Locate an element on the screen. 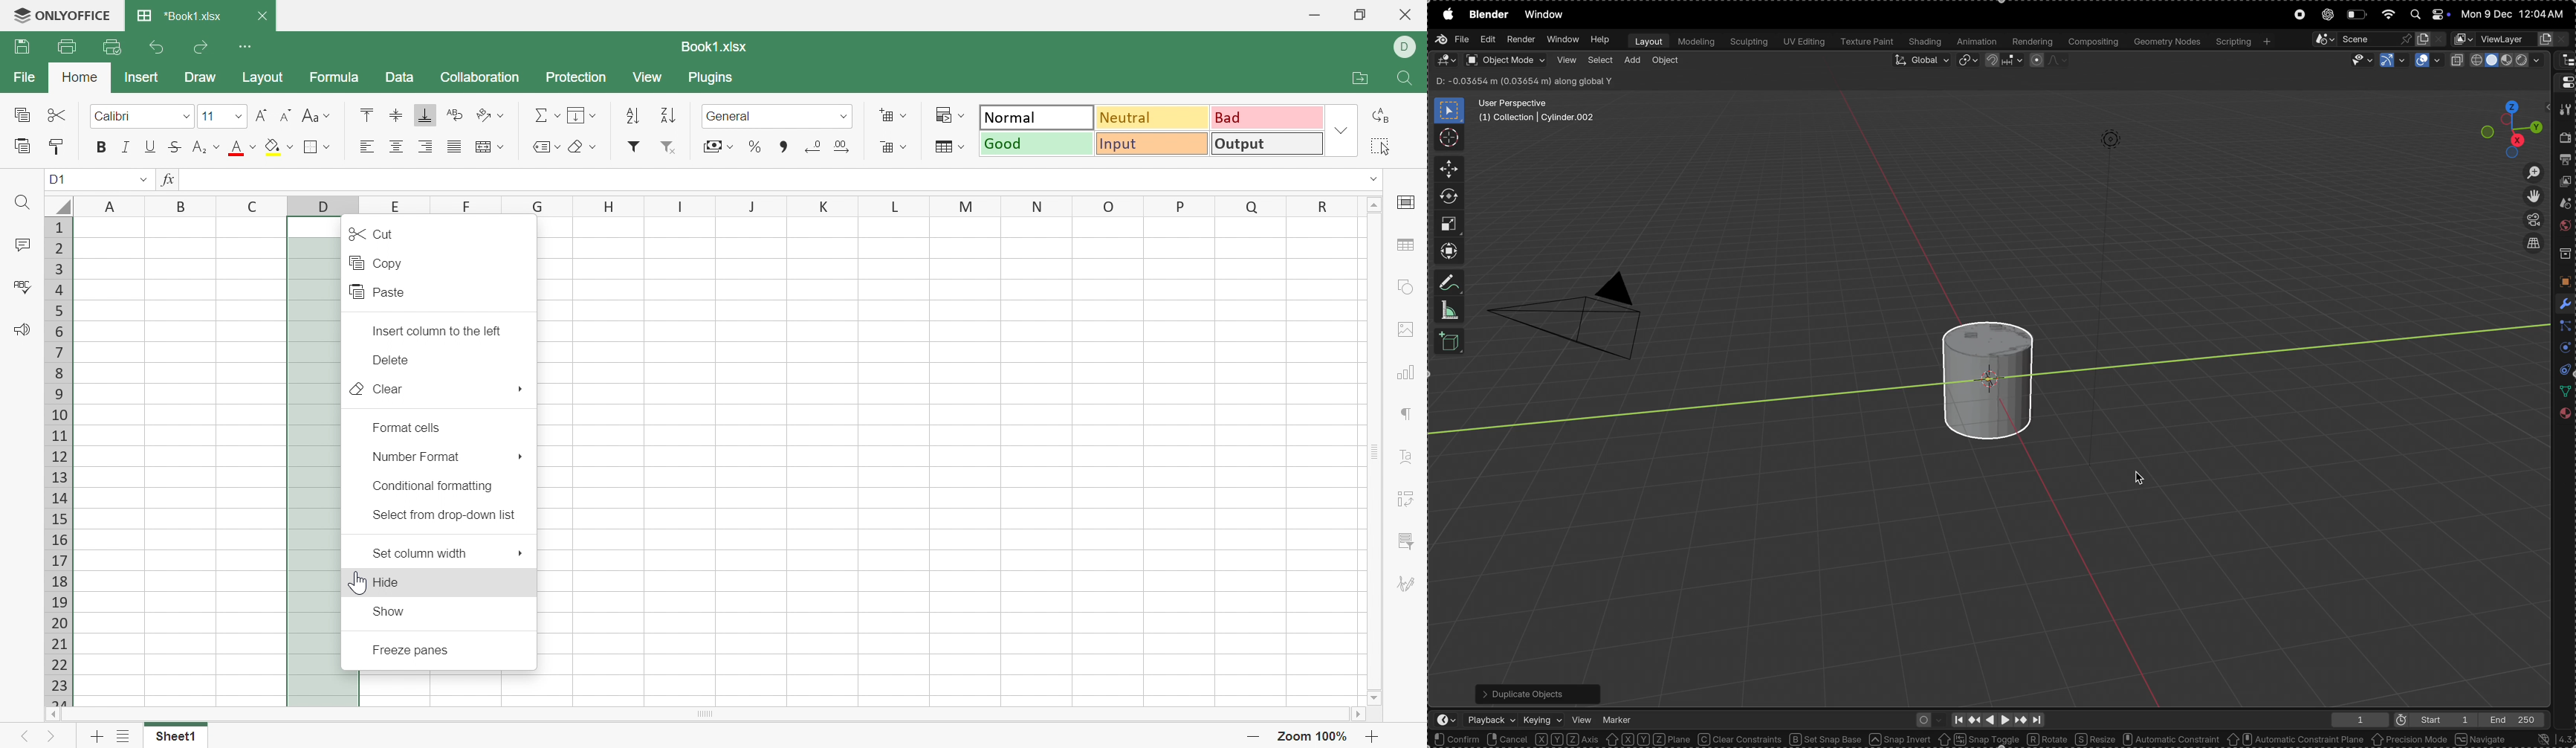  Image settings is located at coordinates (1408, 329).